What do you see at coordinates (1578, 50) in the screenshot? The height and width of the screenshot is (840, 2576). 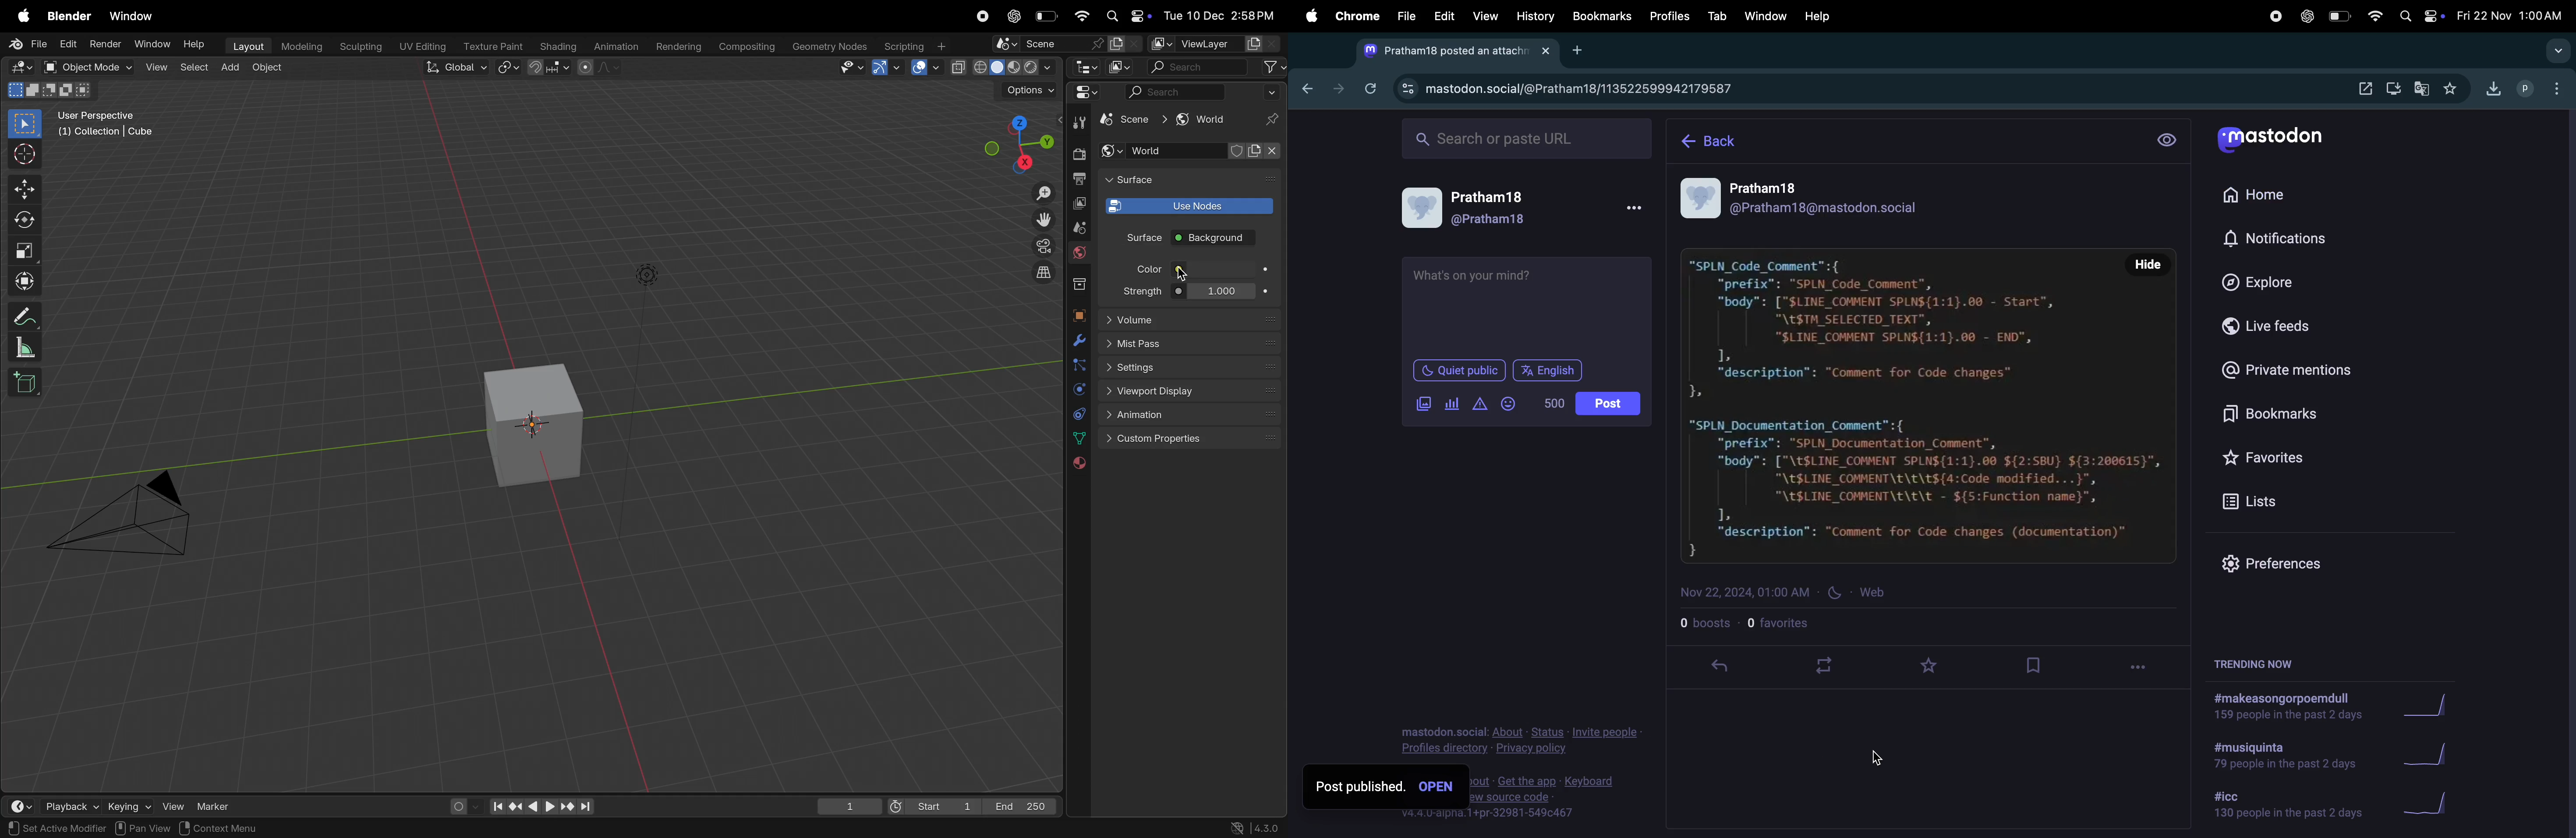 I see `new tab` at bounding box center [1578, 50].